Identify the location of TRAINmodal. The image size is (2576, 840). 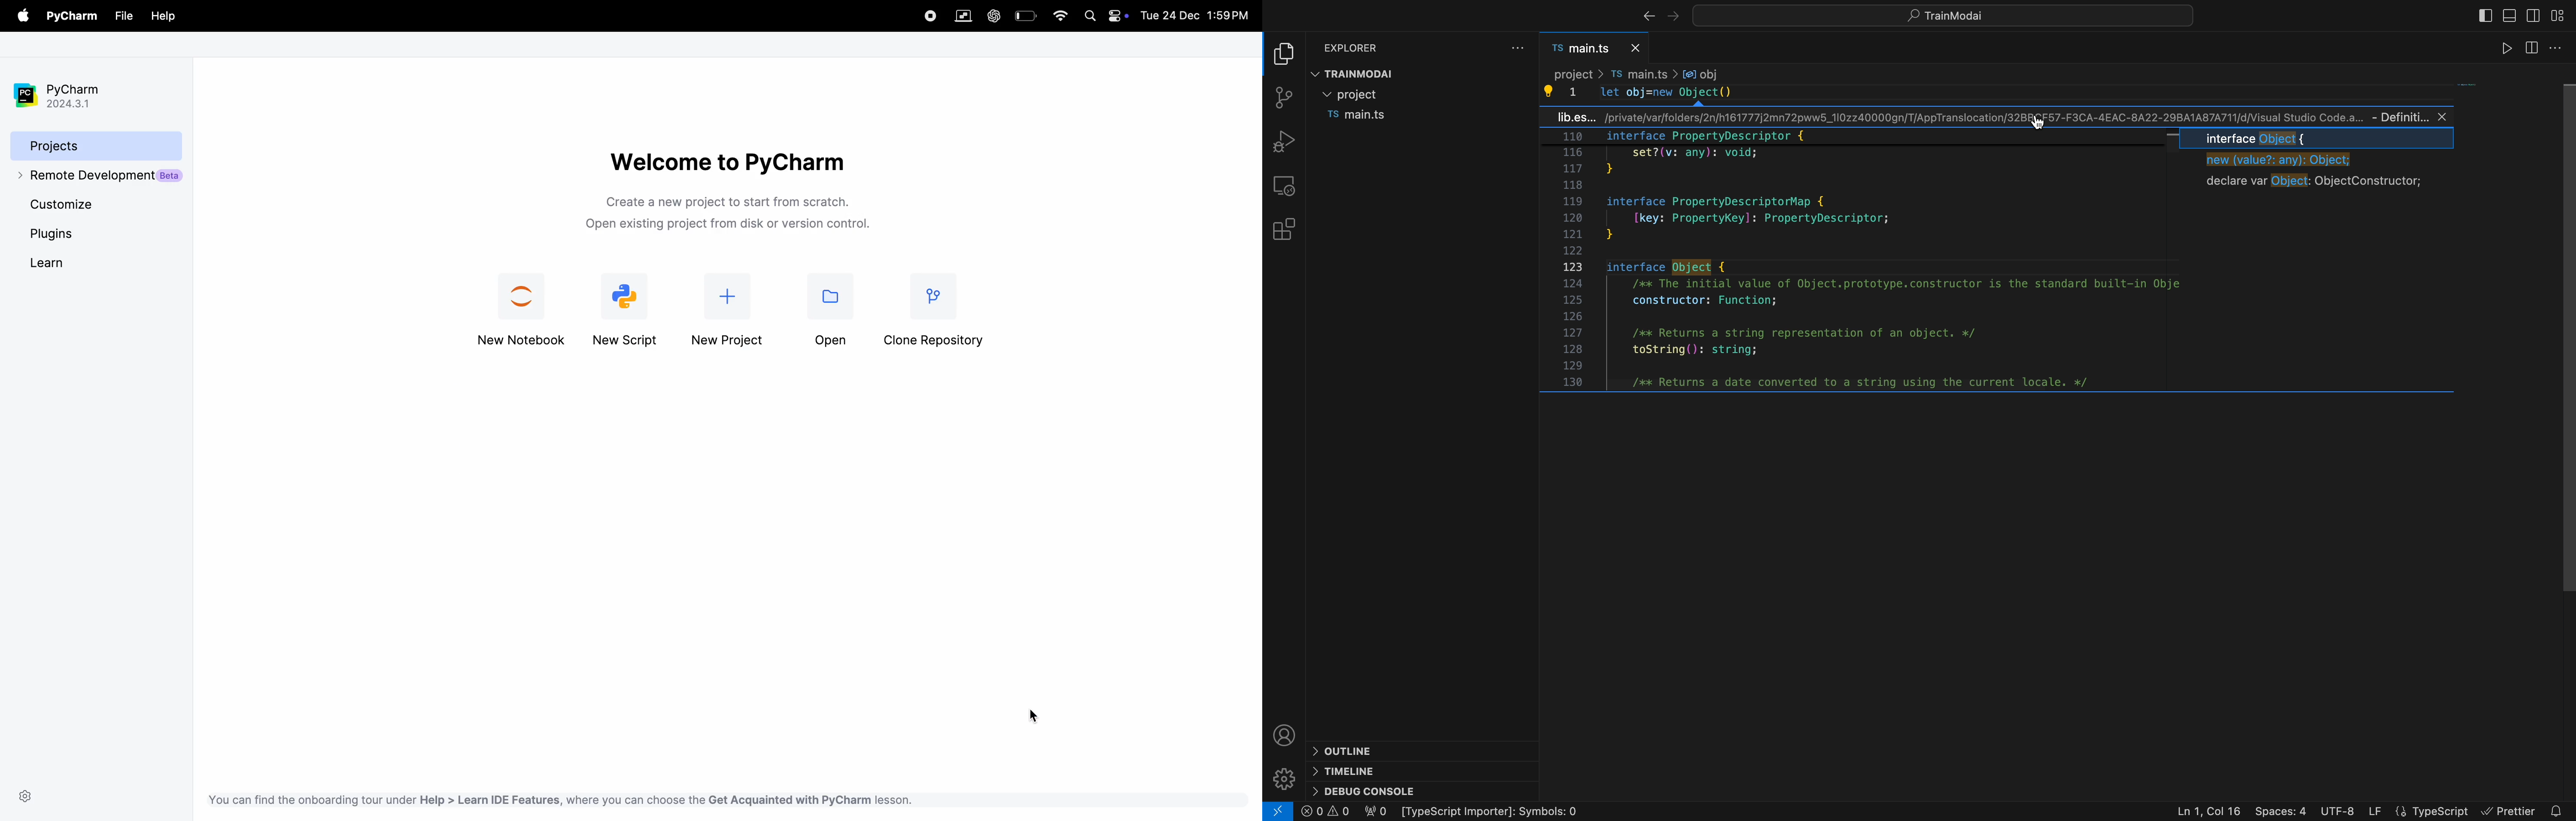
(1368, 73).